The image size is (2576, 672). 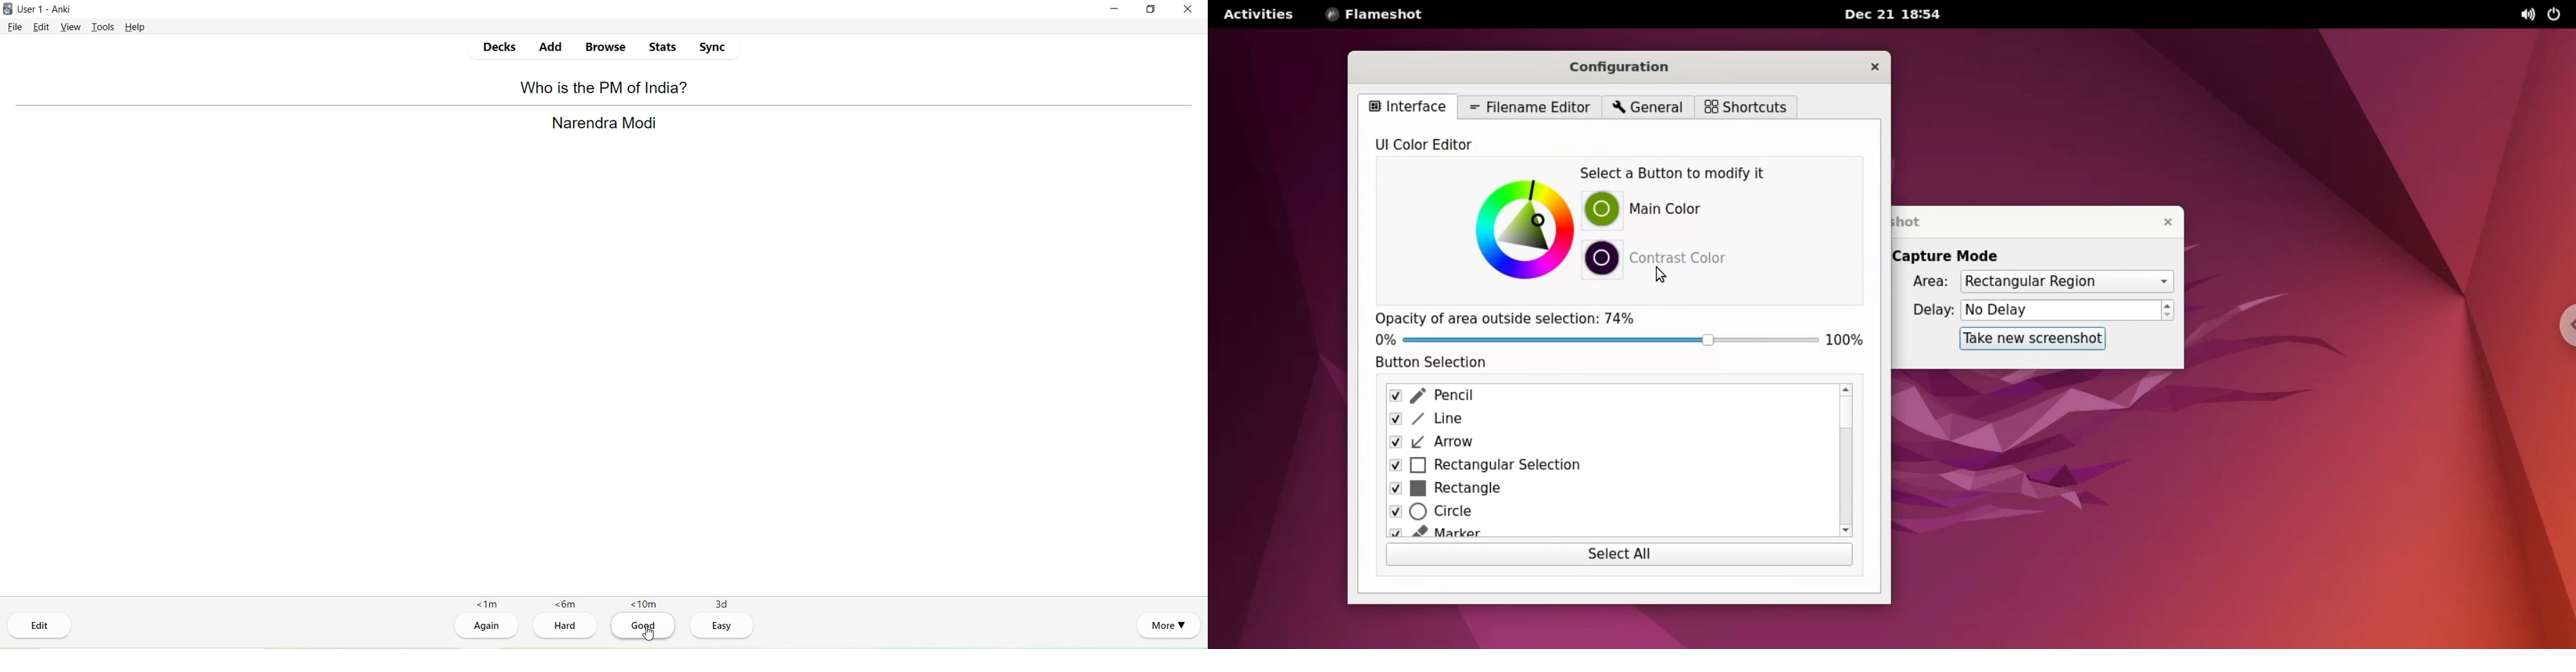 What do you see at coordinates (136, 28) in the screenshot?
I see `Help` at bounding box center [136, 28].